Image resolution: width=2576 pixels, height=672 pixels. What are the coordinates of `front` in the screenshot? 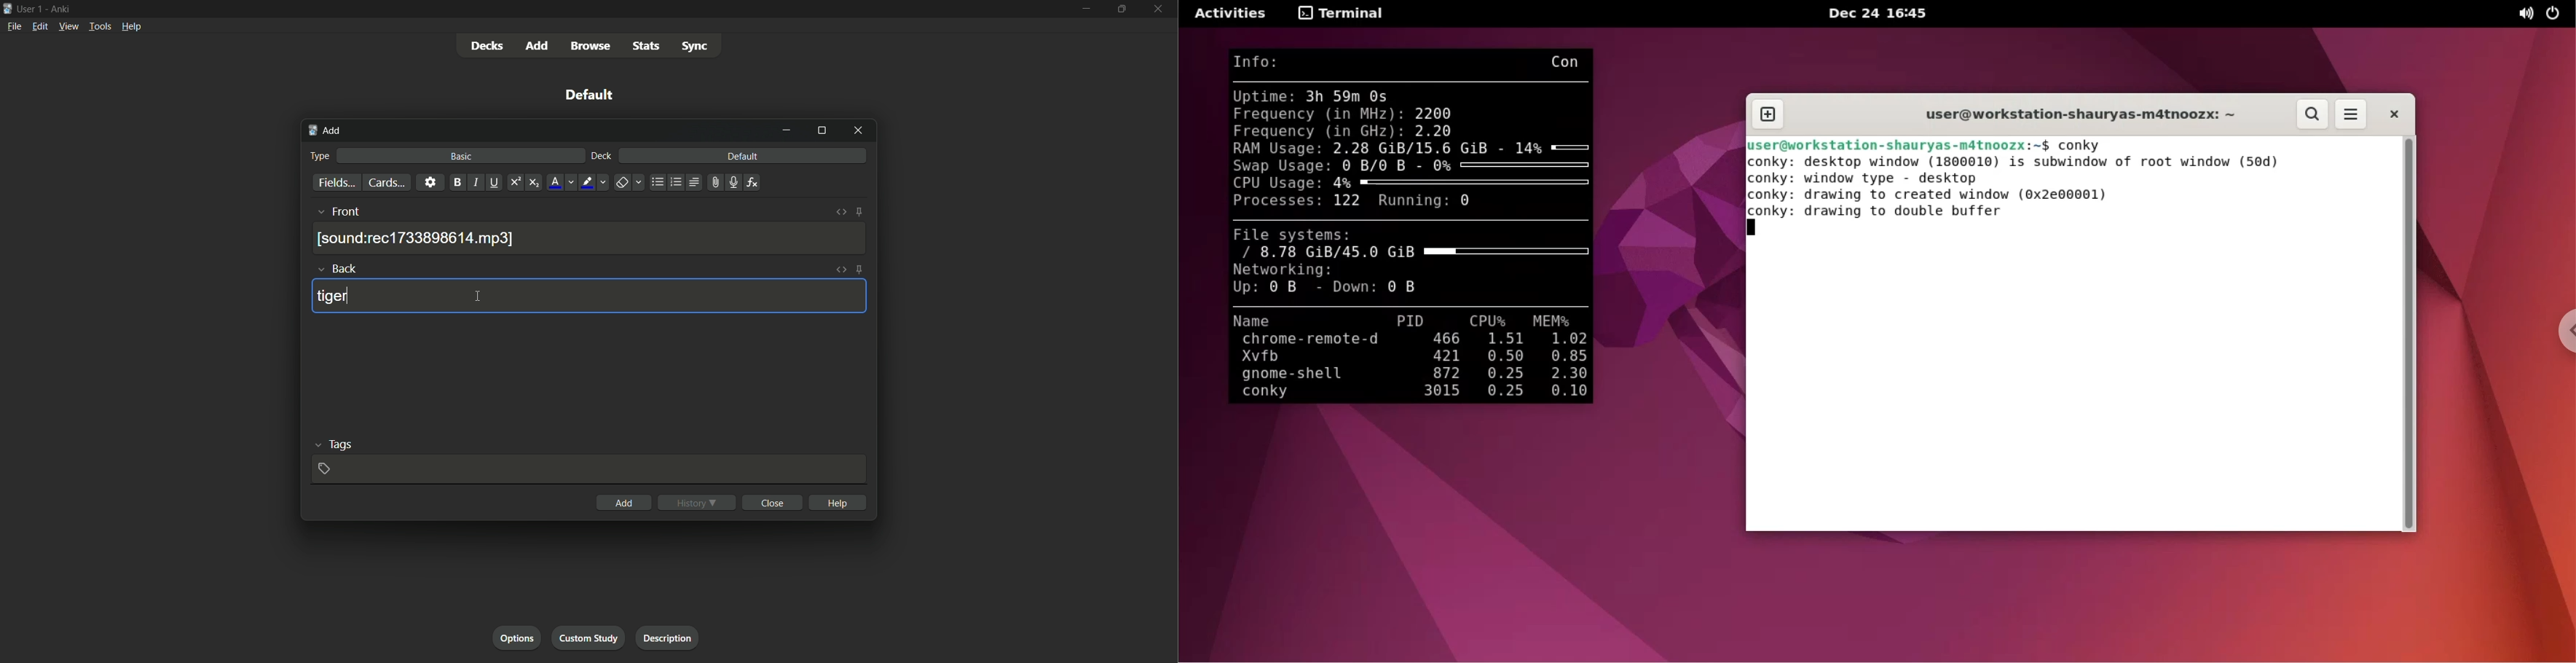 It's located at (347, 212).